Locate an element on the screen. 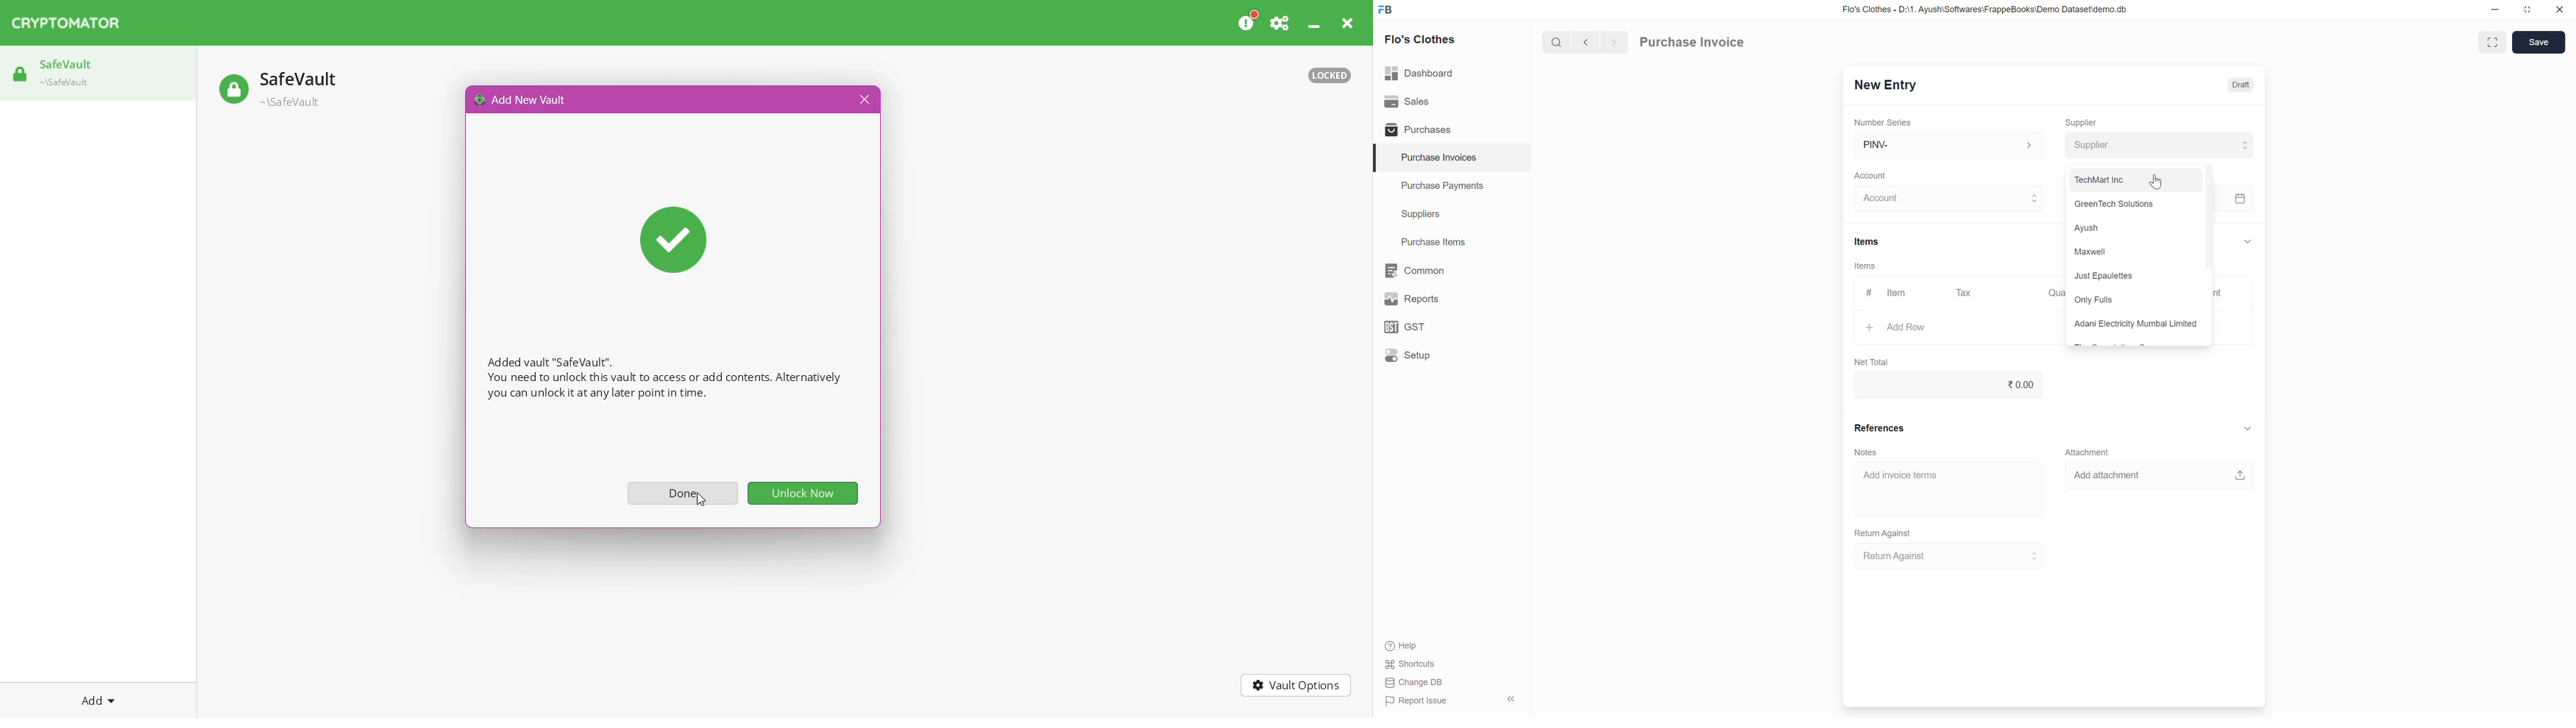  GreenTech Solutions is located at coordinates (2135, 204).